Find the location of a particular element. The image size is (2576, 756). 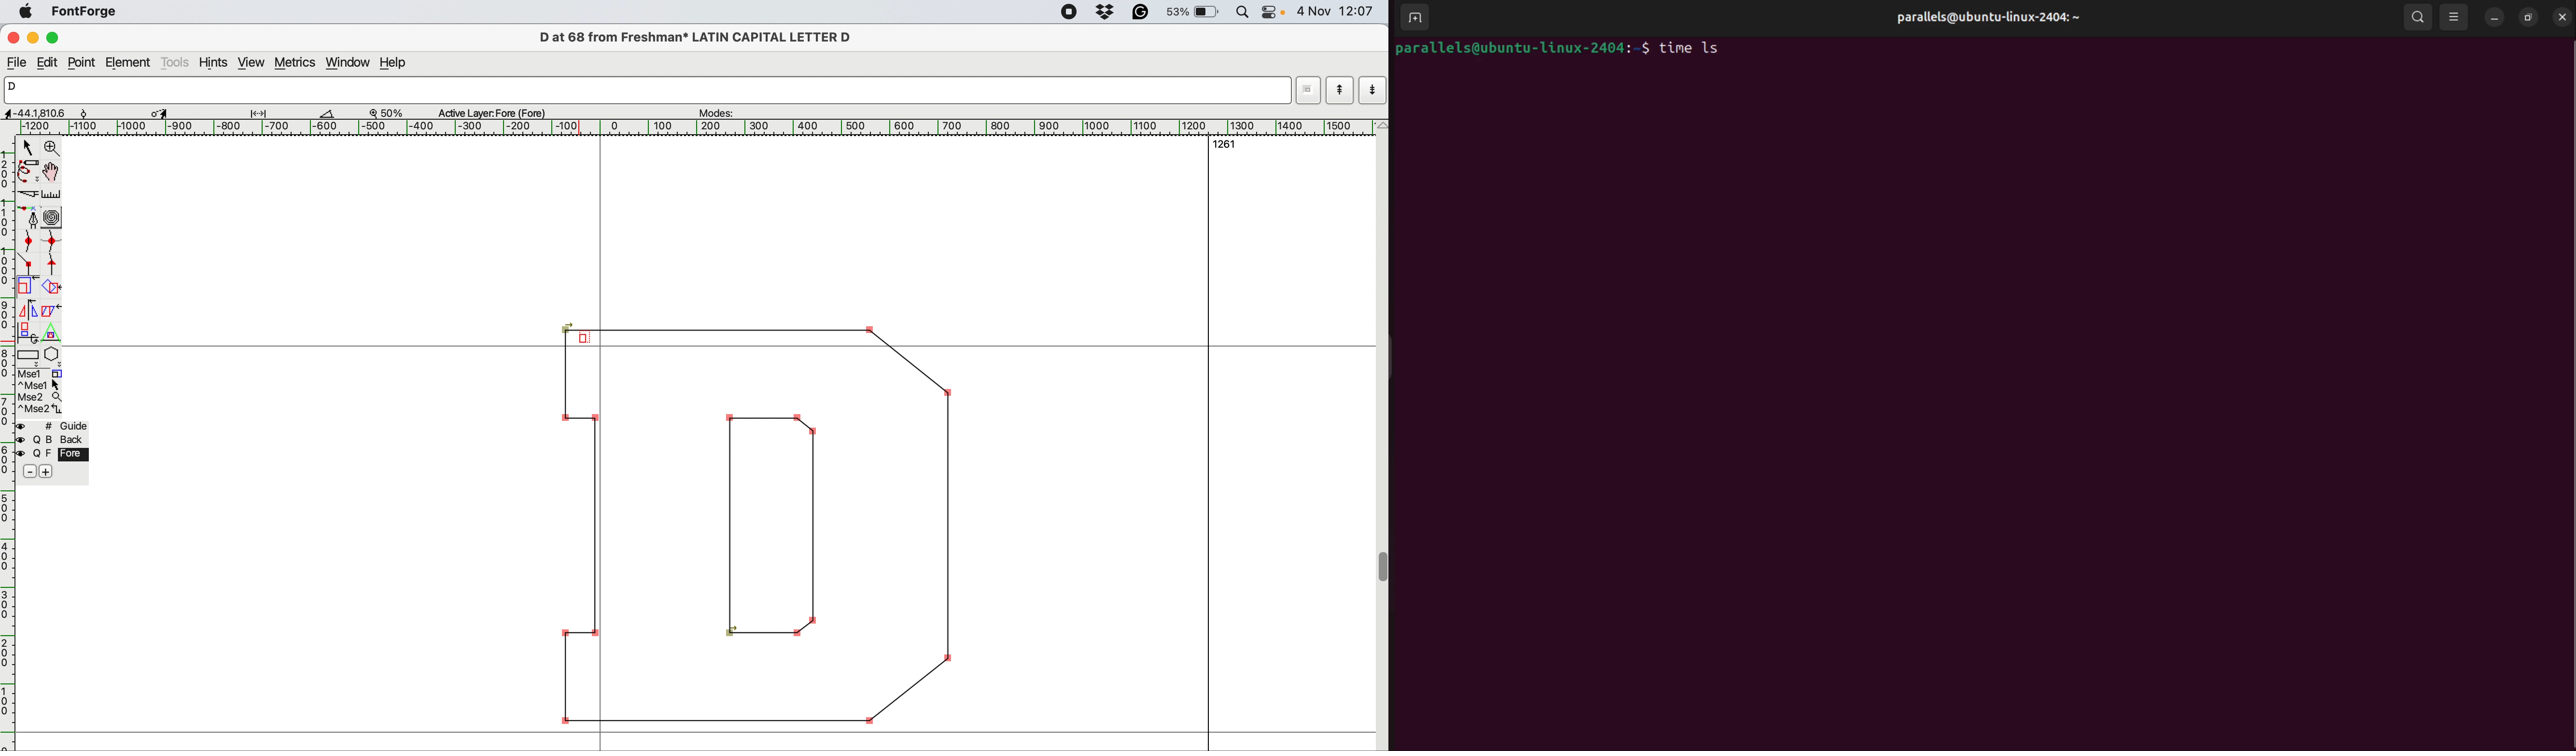

tools is located at coordinates (176, 62).